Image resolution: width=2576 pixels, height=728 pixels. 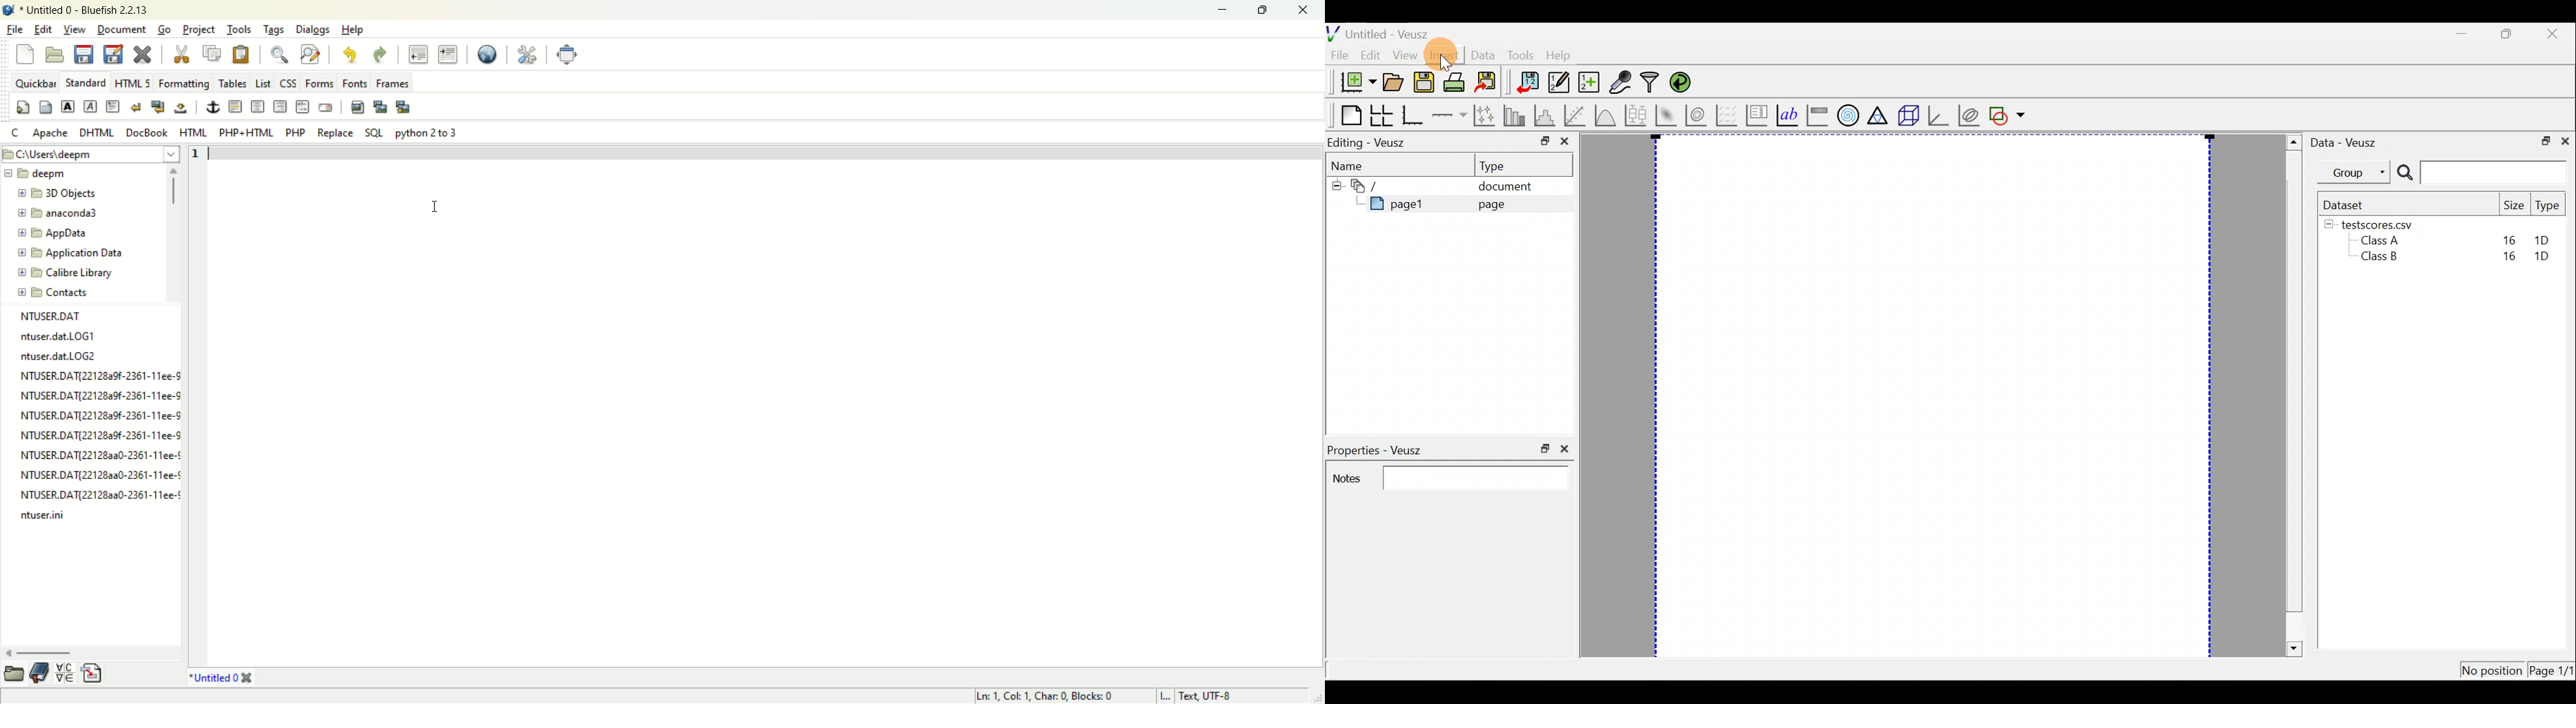 I want to click on HTML comment, so click(x=303, y=107).